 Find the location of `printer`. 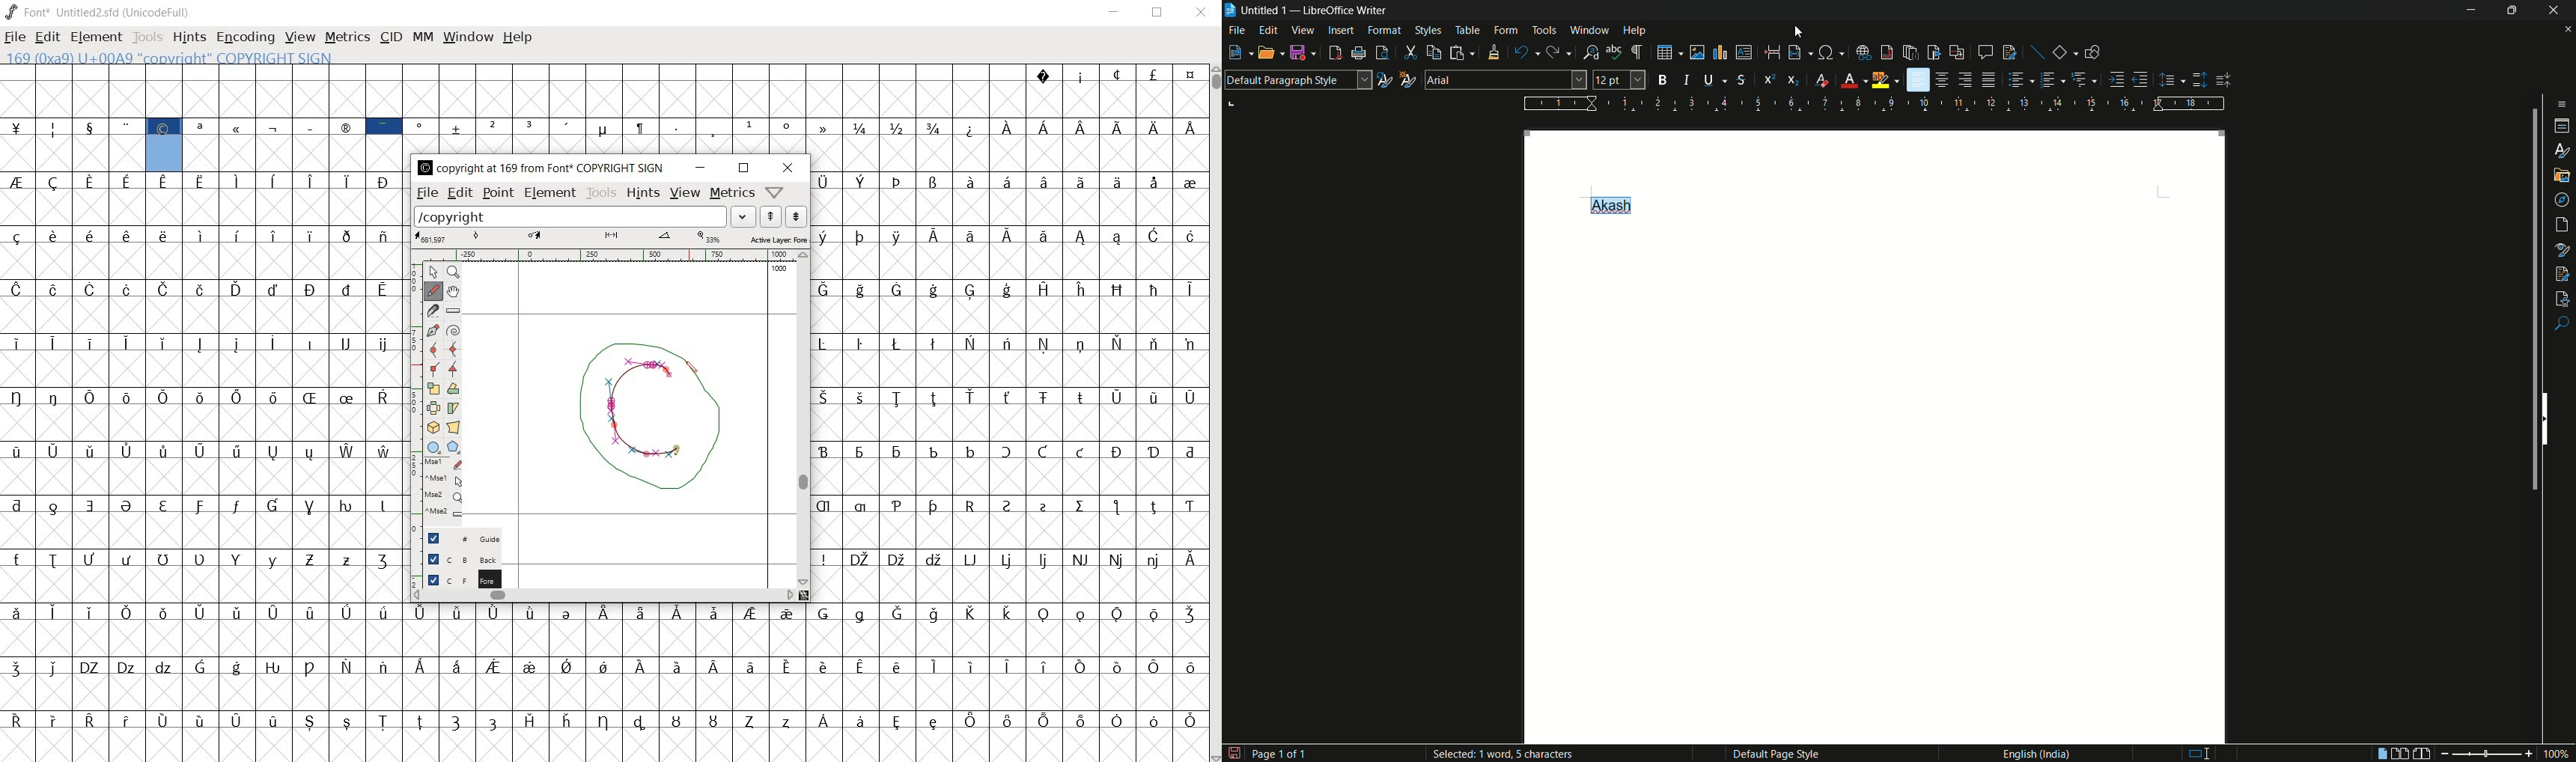

printer is located at coordinates (1359, 54).